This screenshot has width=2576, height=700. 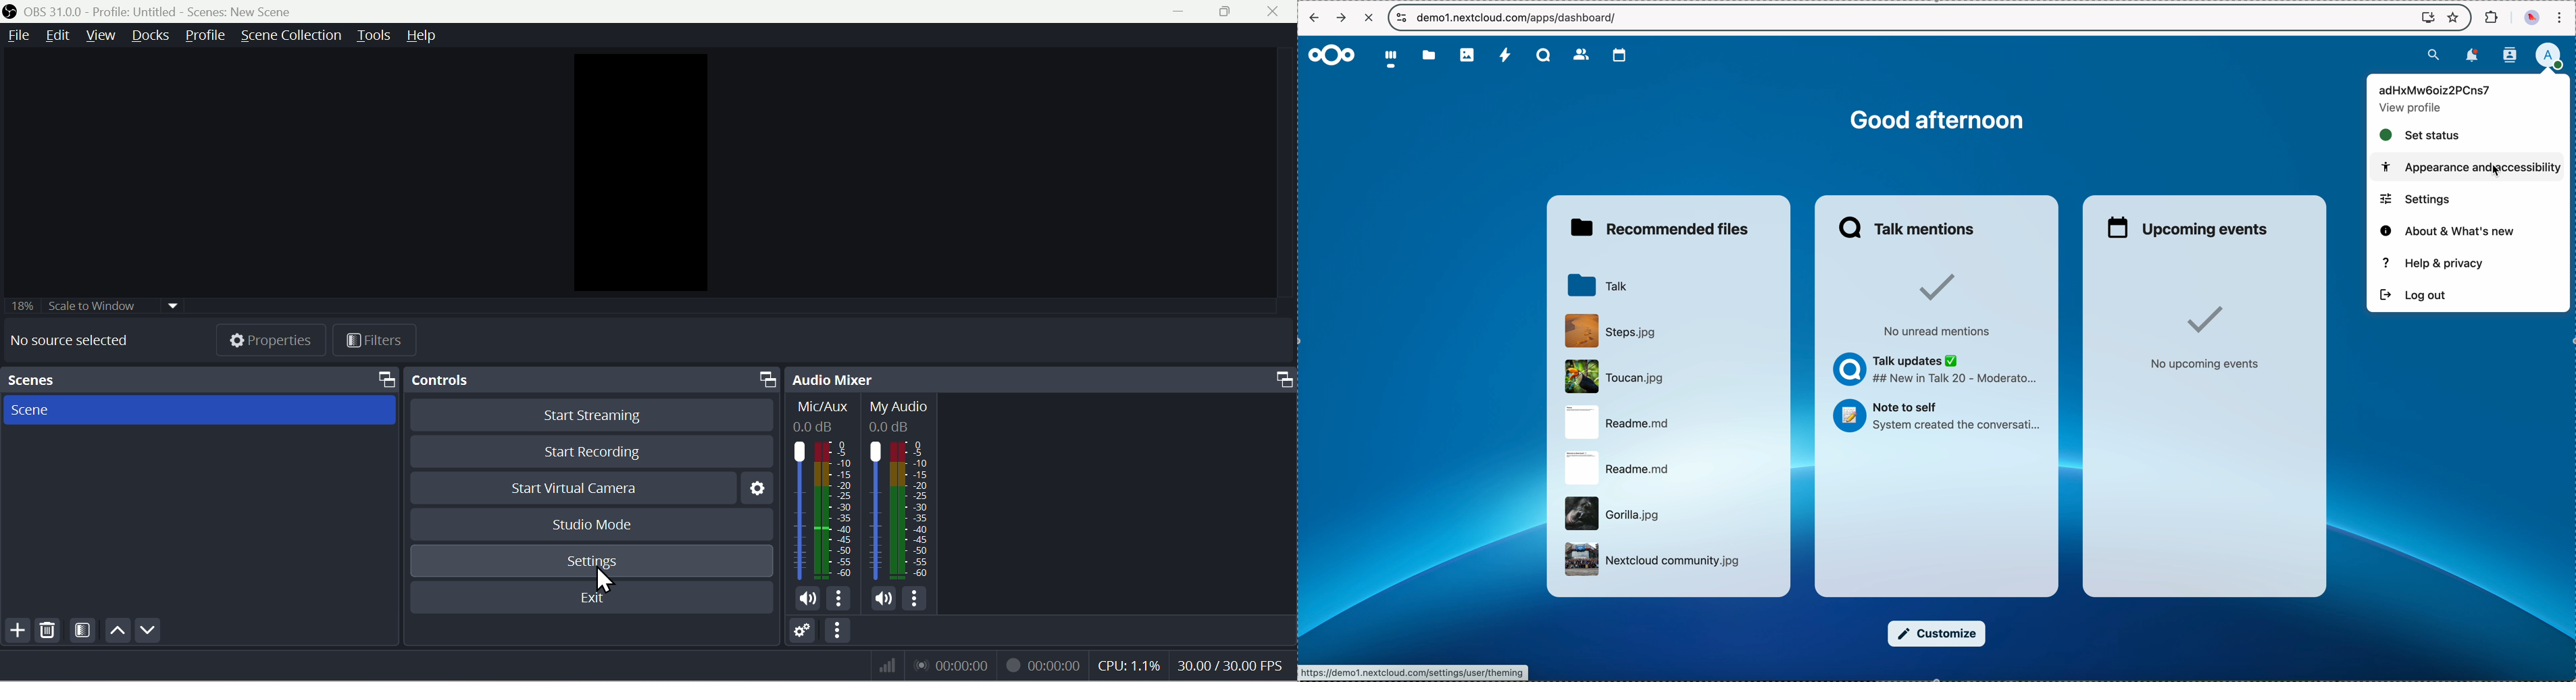 I want to click on no unread mentions, so click(x=1946, y=303).